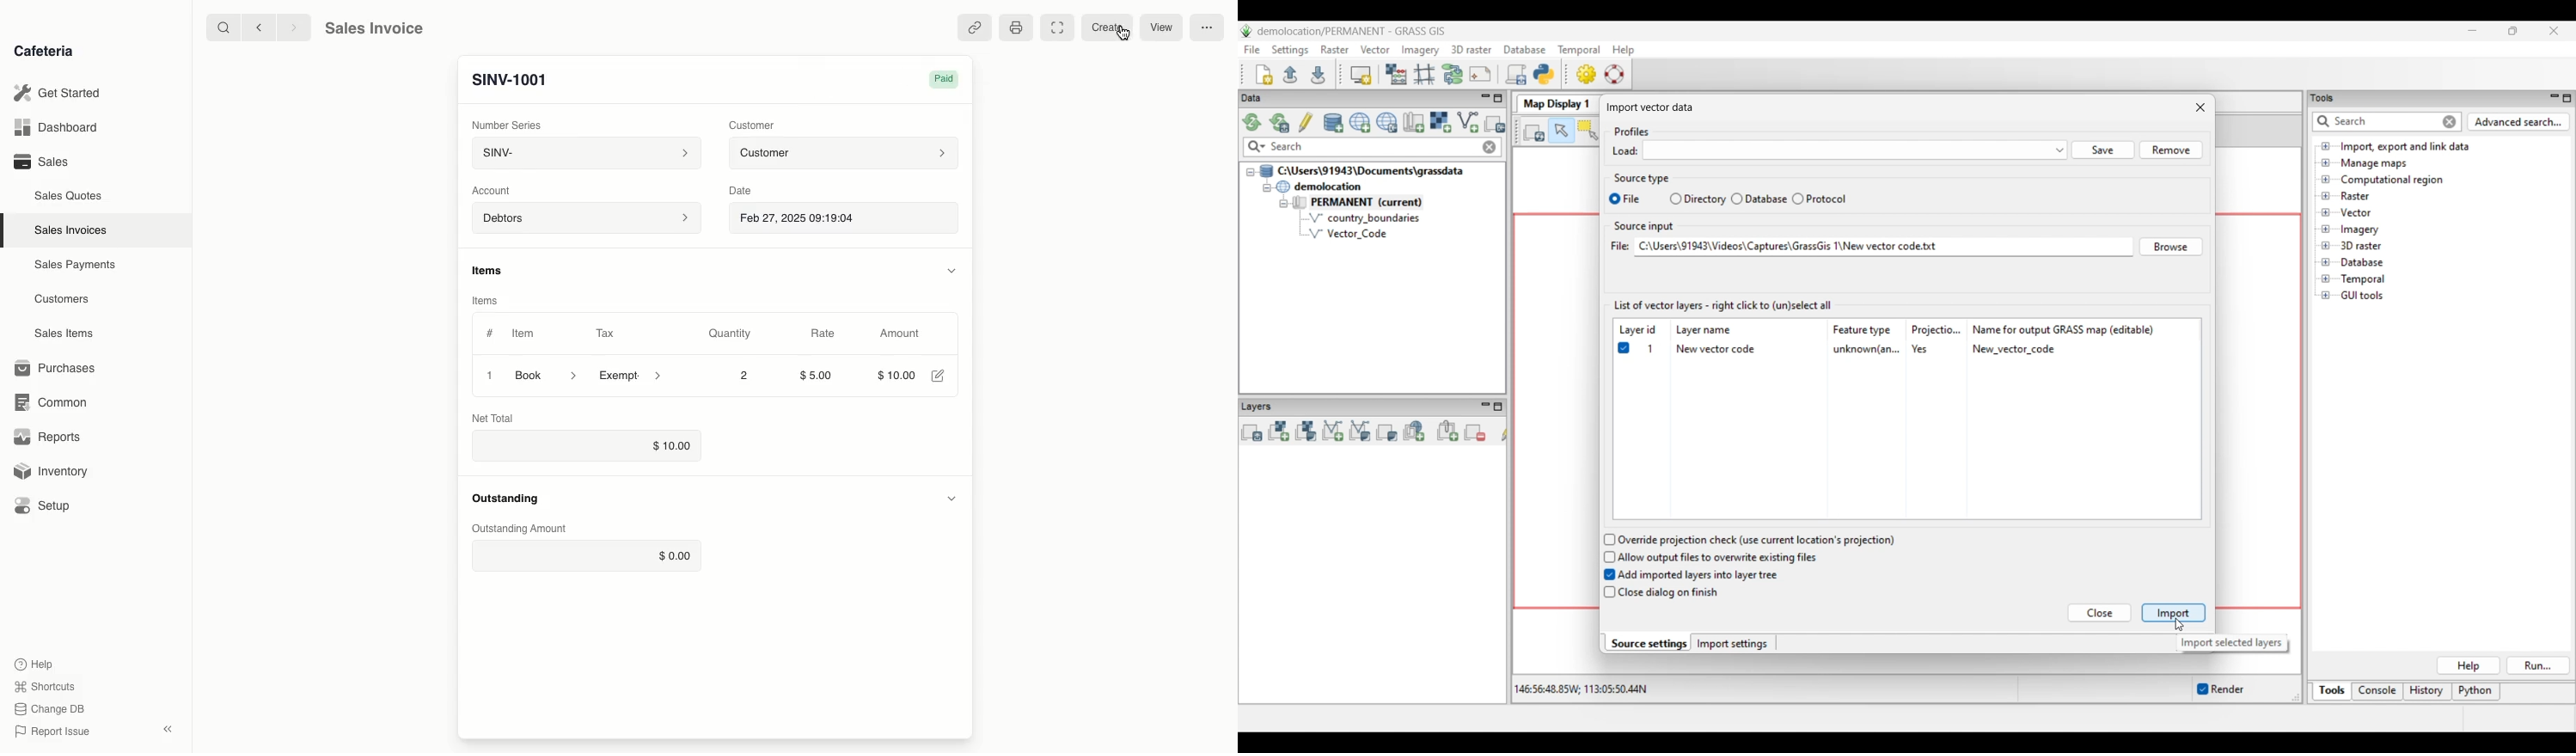 Image resolution: width=2576 pixels, height=756 pixels. I want to click on Rate, so click(823, 334).